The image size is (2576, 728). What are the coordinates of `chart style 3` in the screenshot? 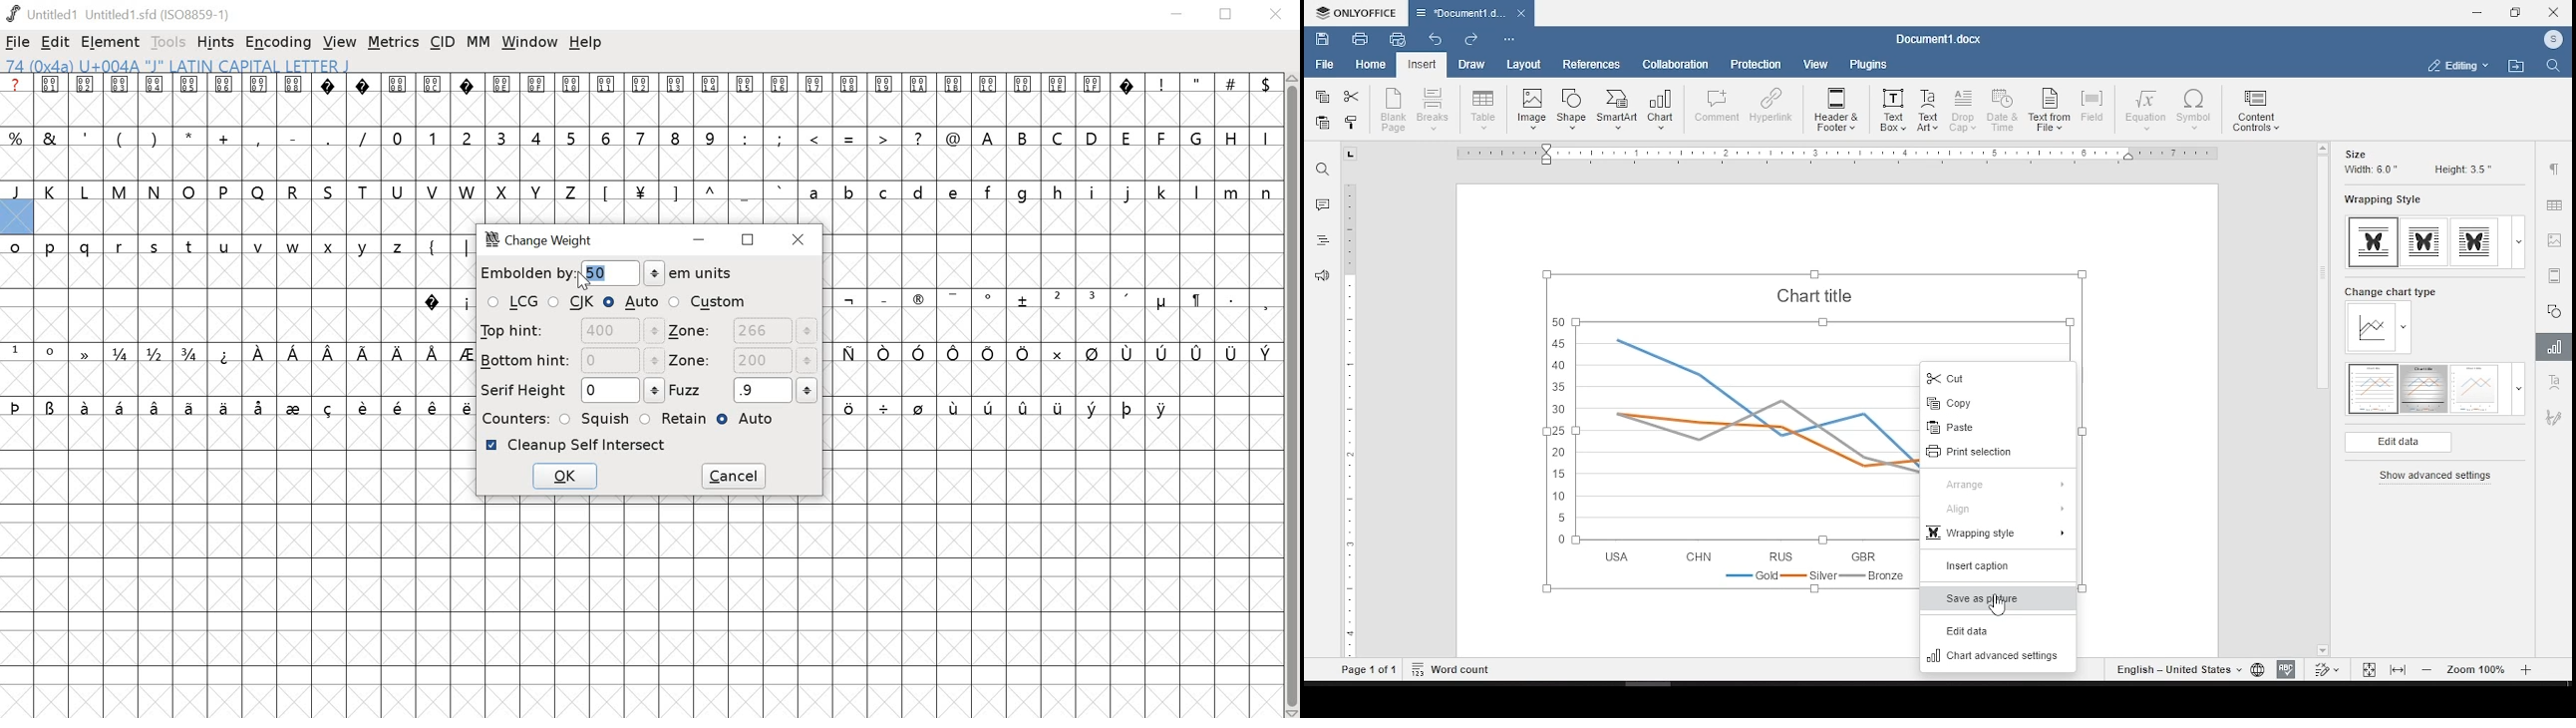 It's located at (2475, 390).